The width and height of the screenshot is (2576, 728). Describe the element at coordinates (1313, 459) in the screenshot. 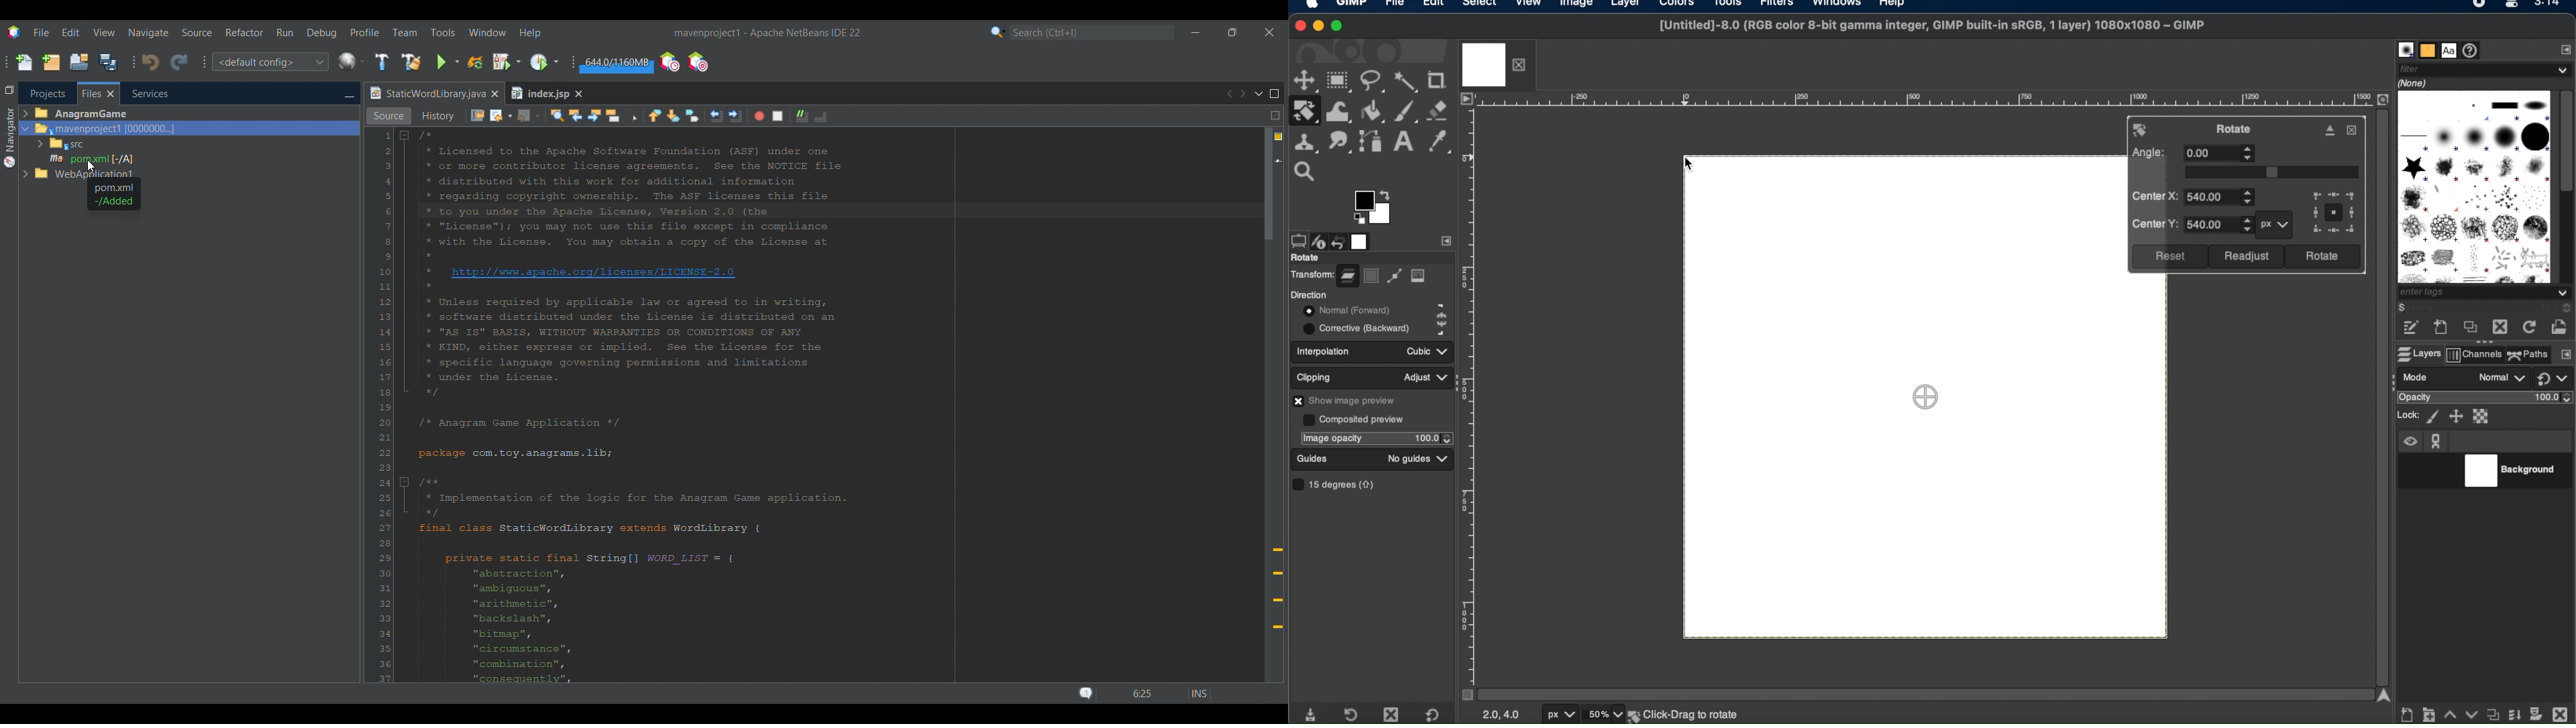

I see `guides` at that location.